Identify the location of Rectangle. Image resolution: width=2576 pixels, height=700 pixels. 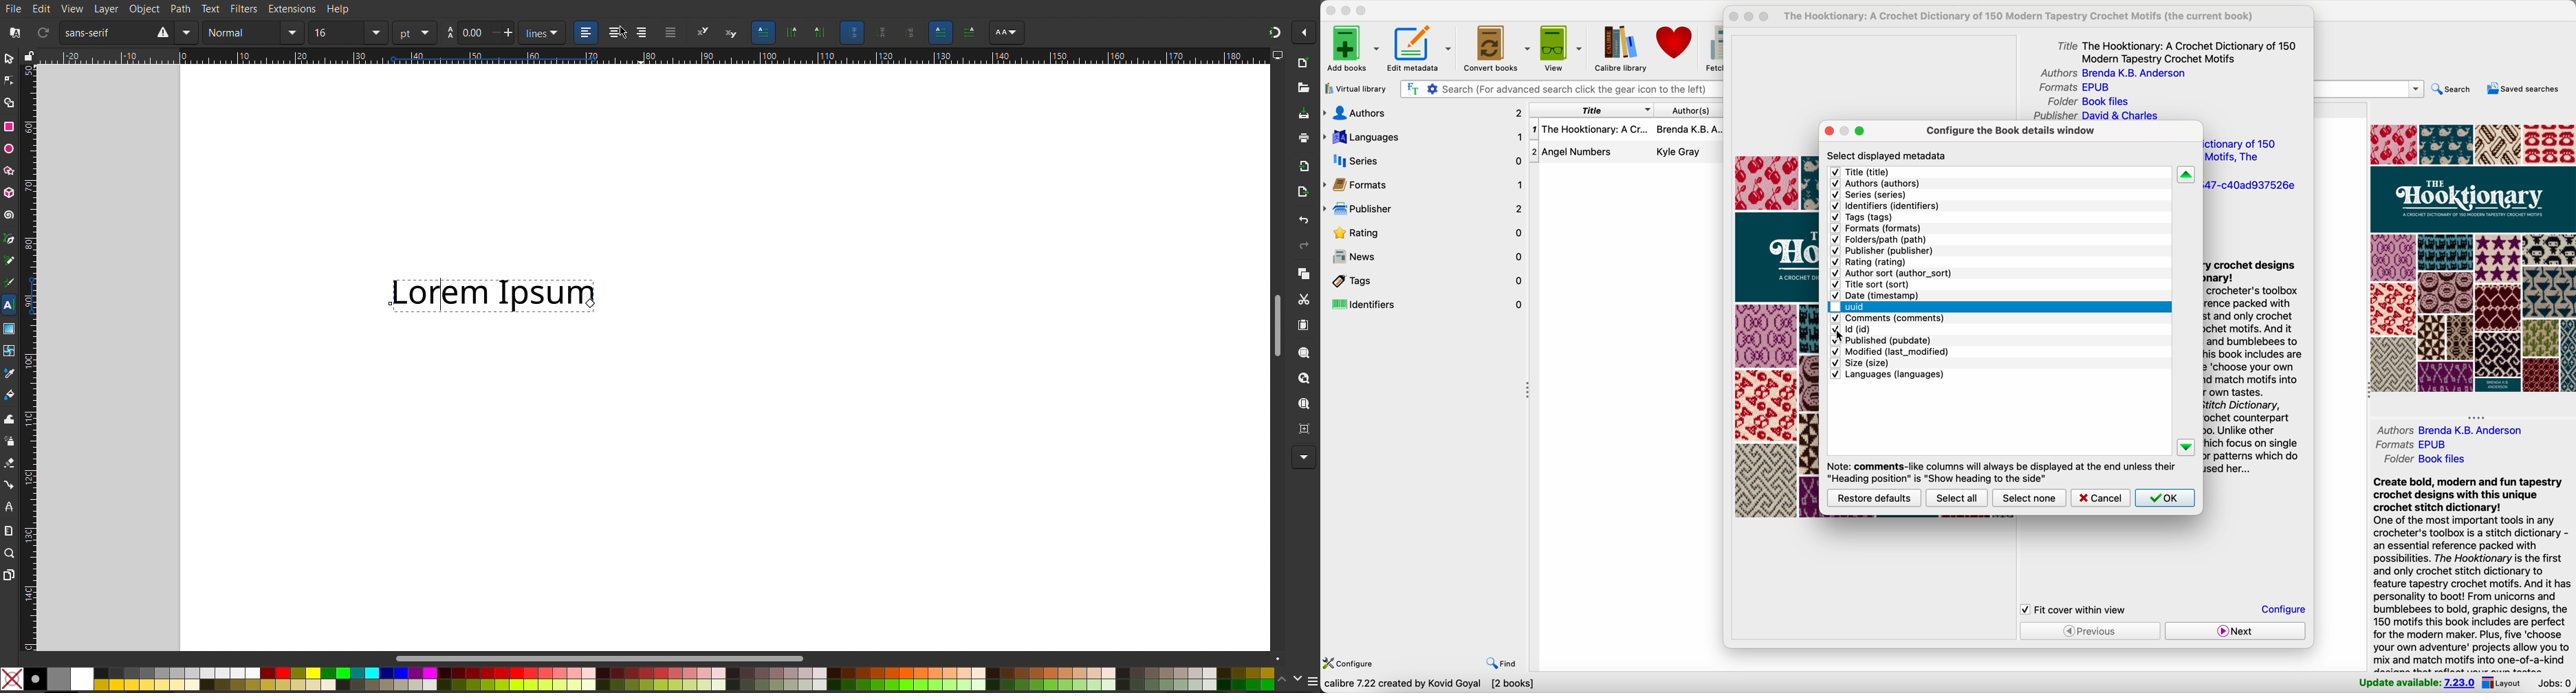
(9, 126).